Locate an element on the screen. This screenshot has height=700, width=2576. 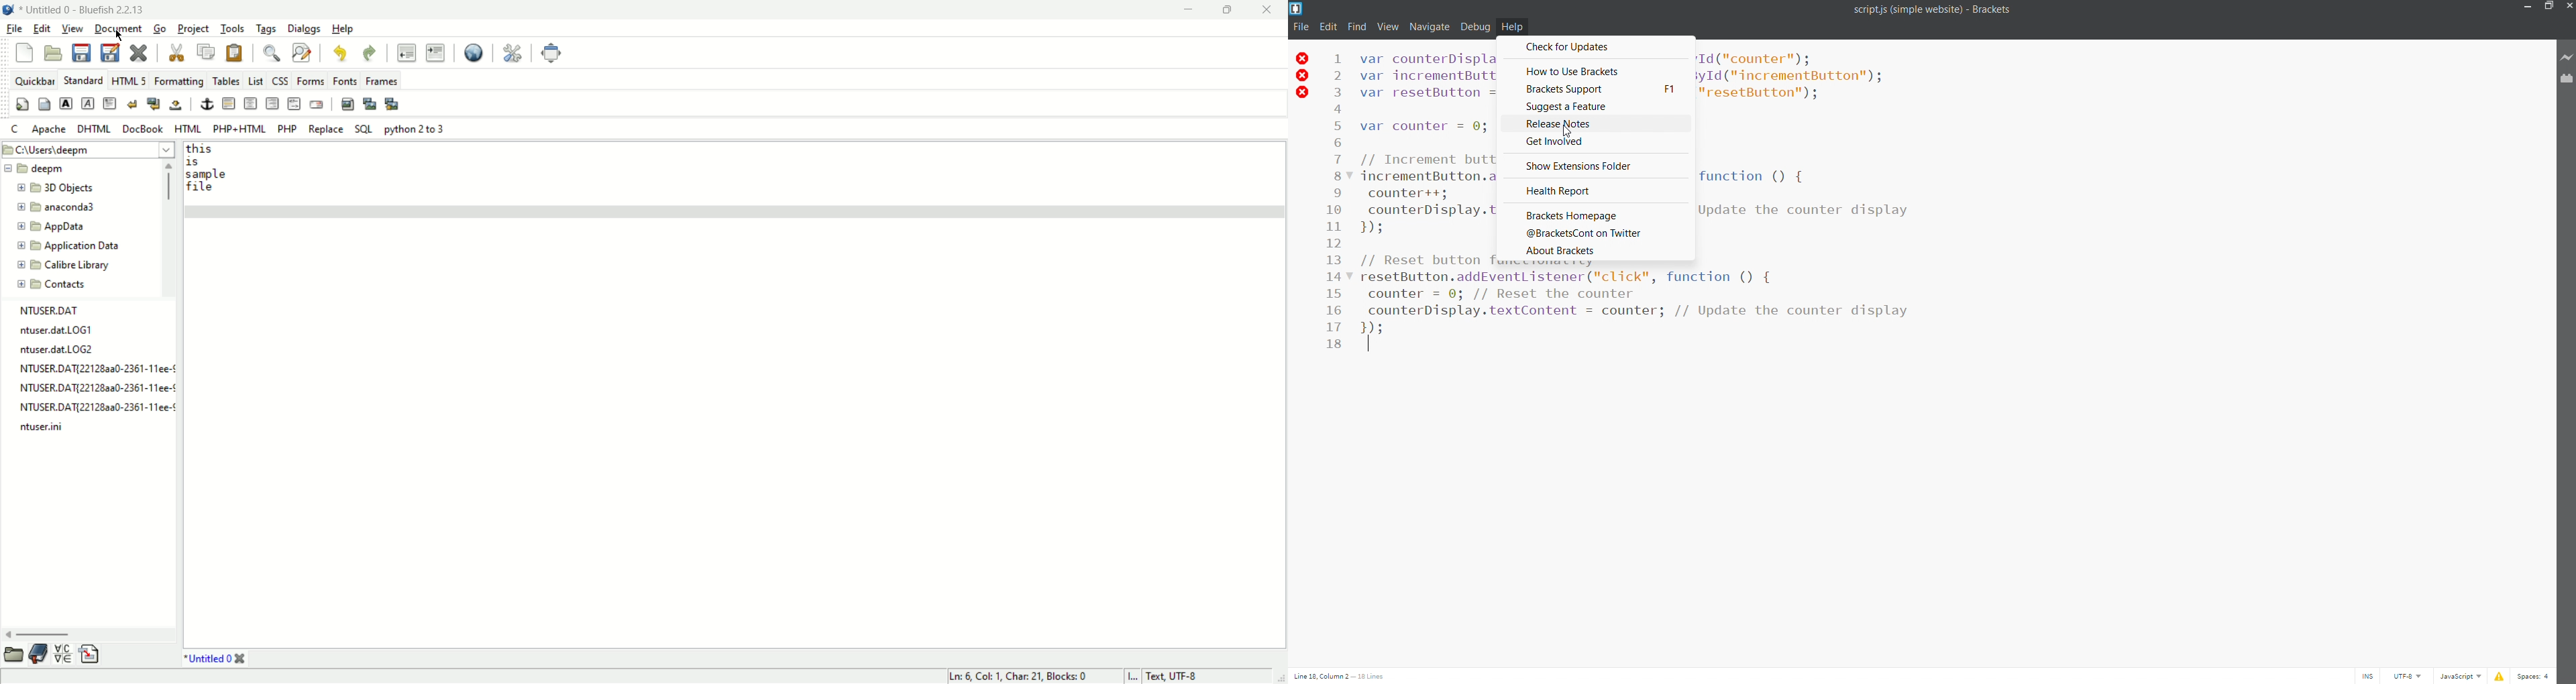
edit is located at coordinates (42, 28).